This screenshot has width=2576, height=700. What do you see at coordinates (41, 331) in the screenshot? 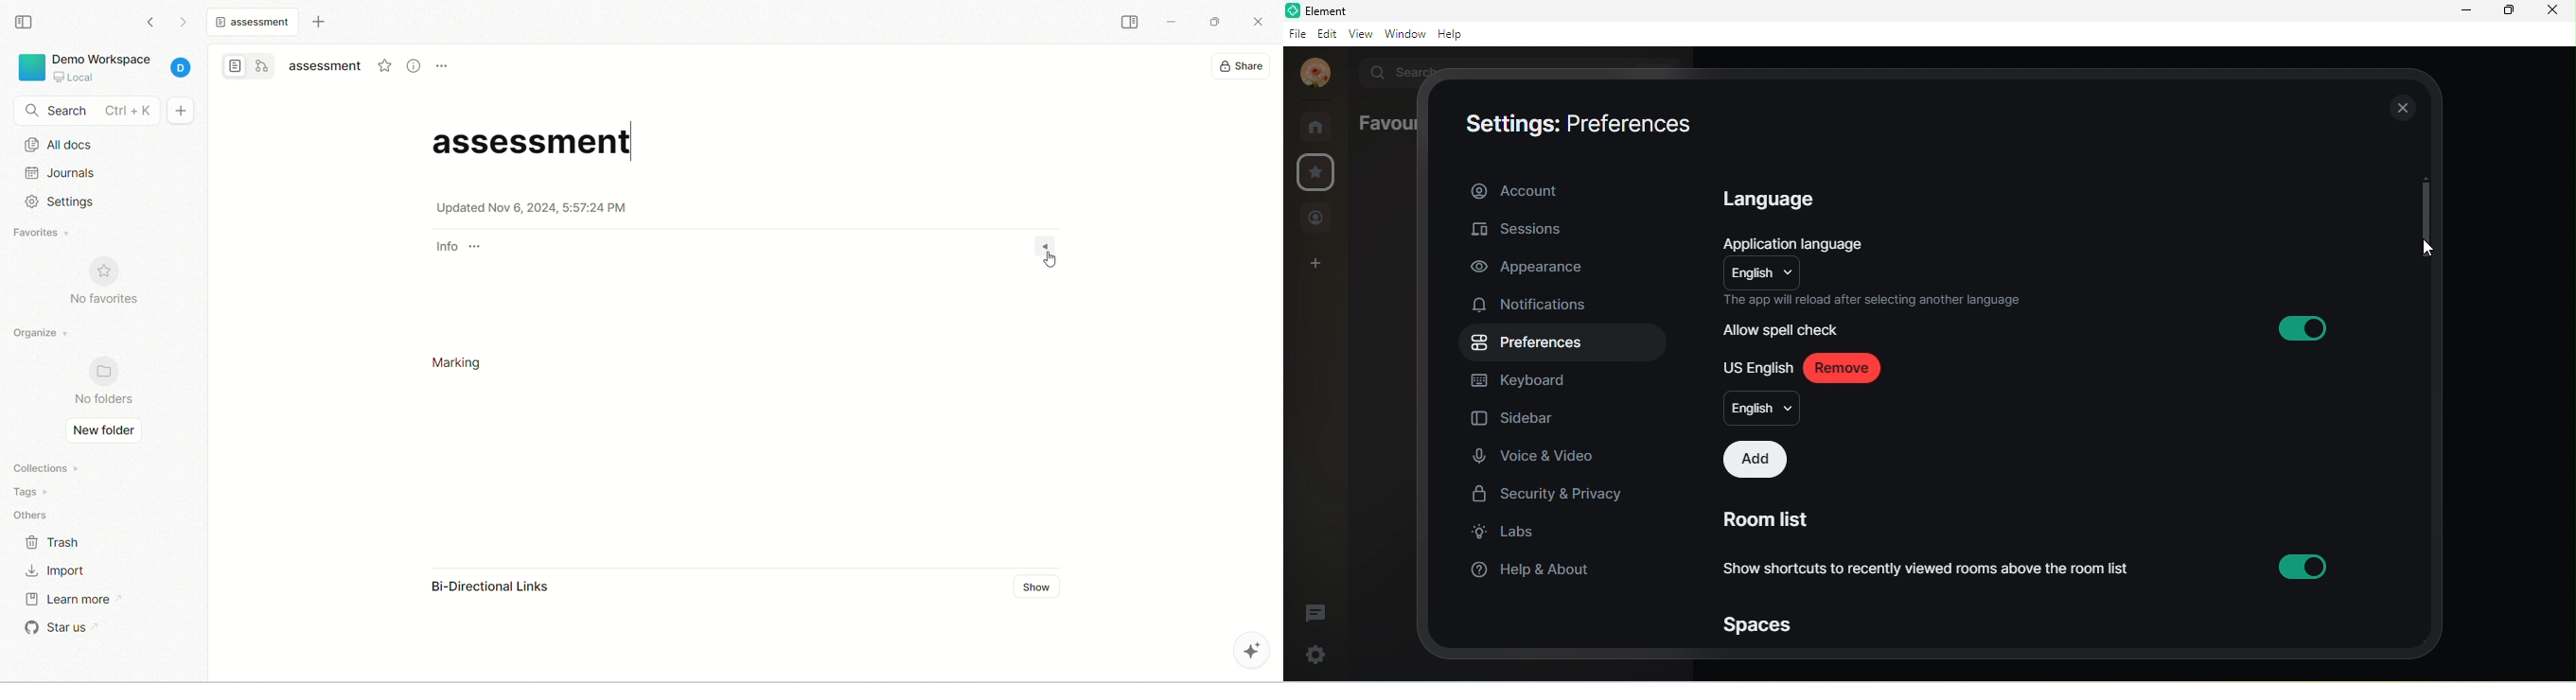
I see `organize` at bounding box center [41, 331].